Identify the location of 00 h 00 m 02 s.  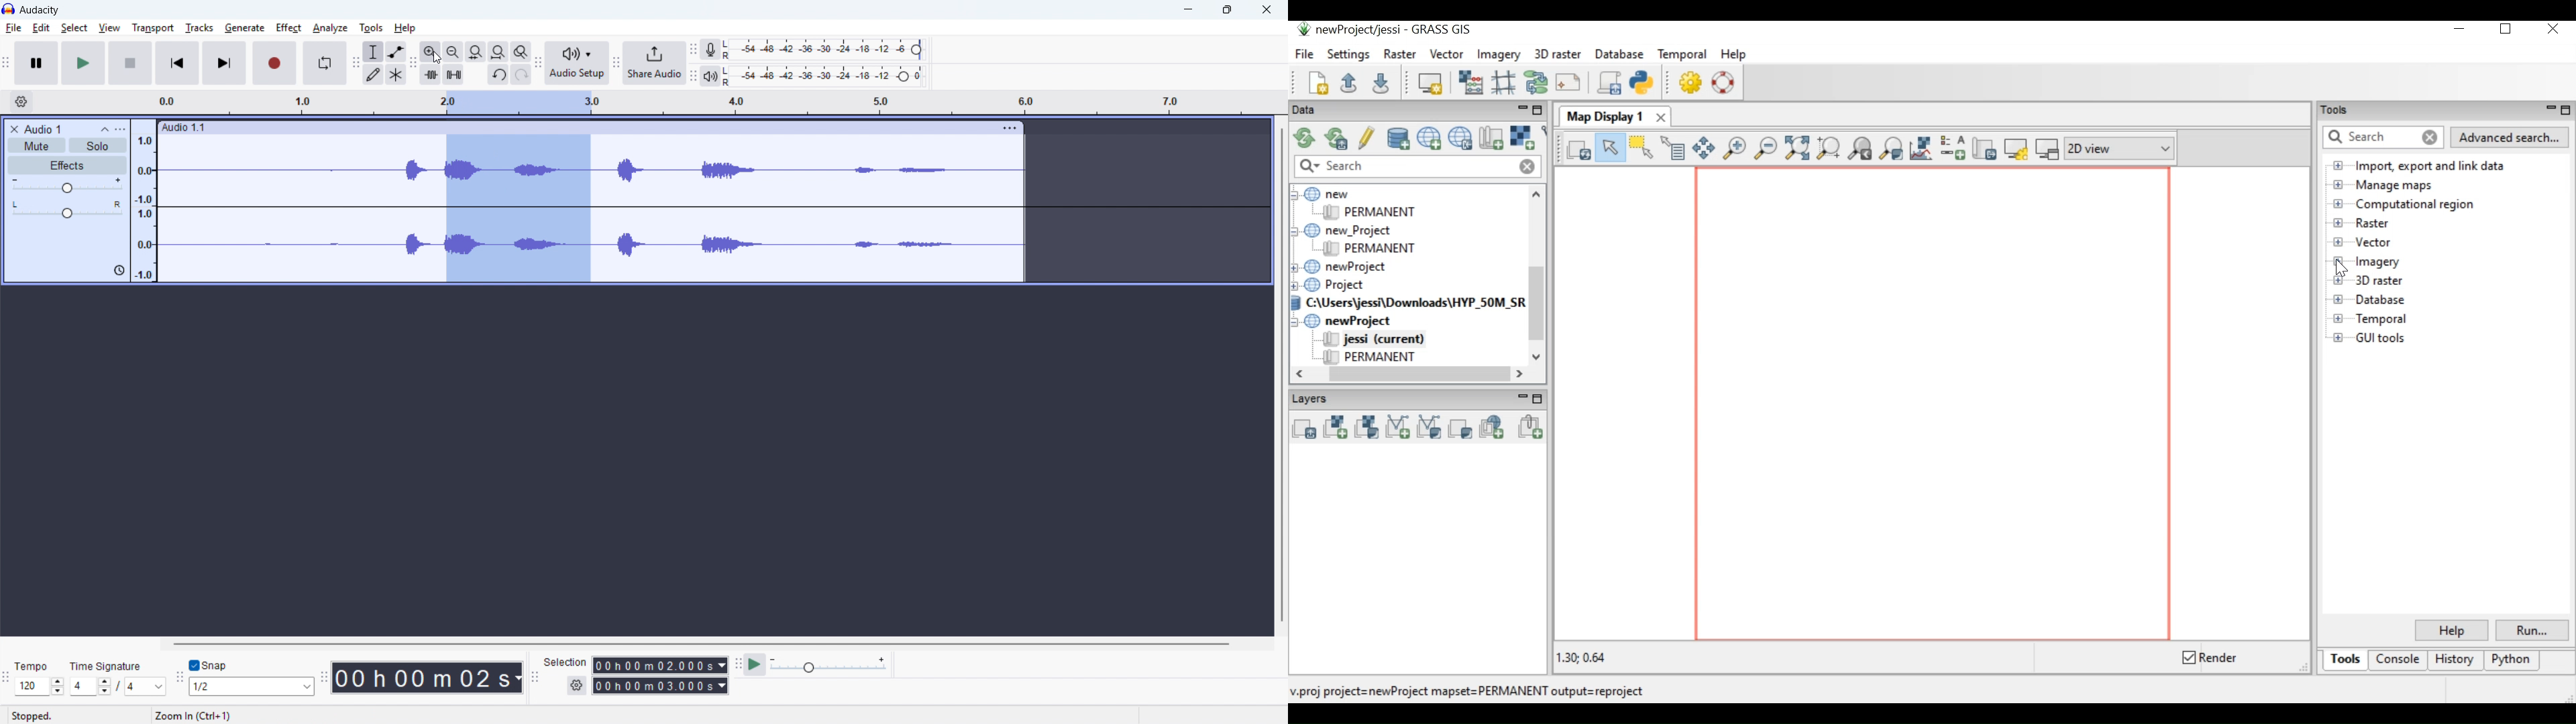
(429, 678).